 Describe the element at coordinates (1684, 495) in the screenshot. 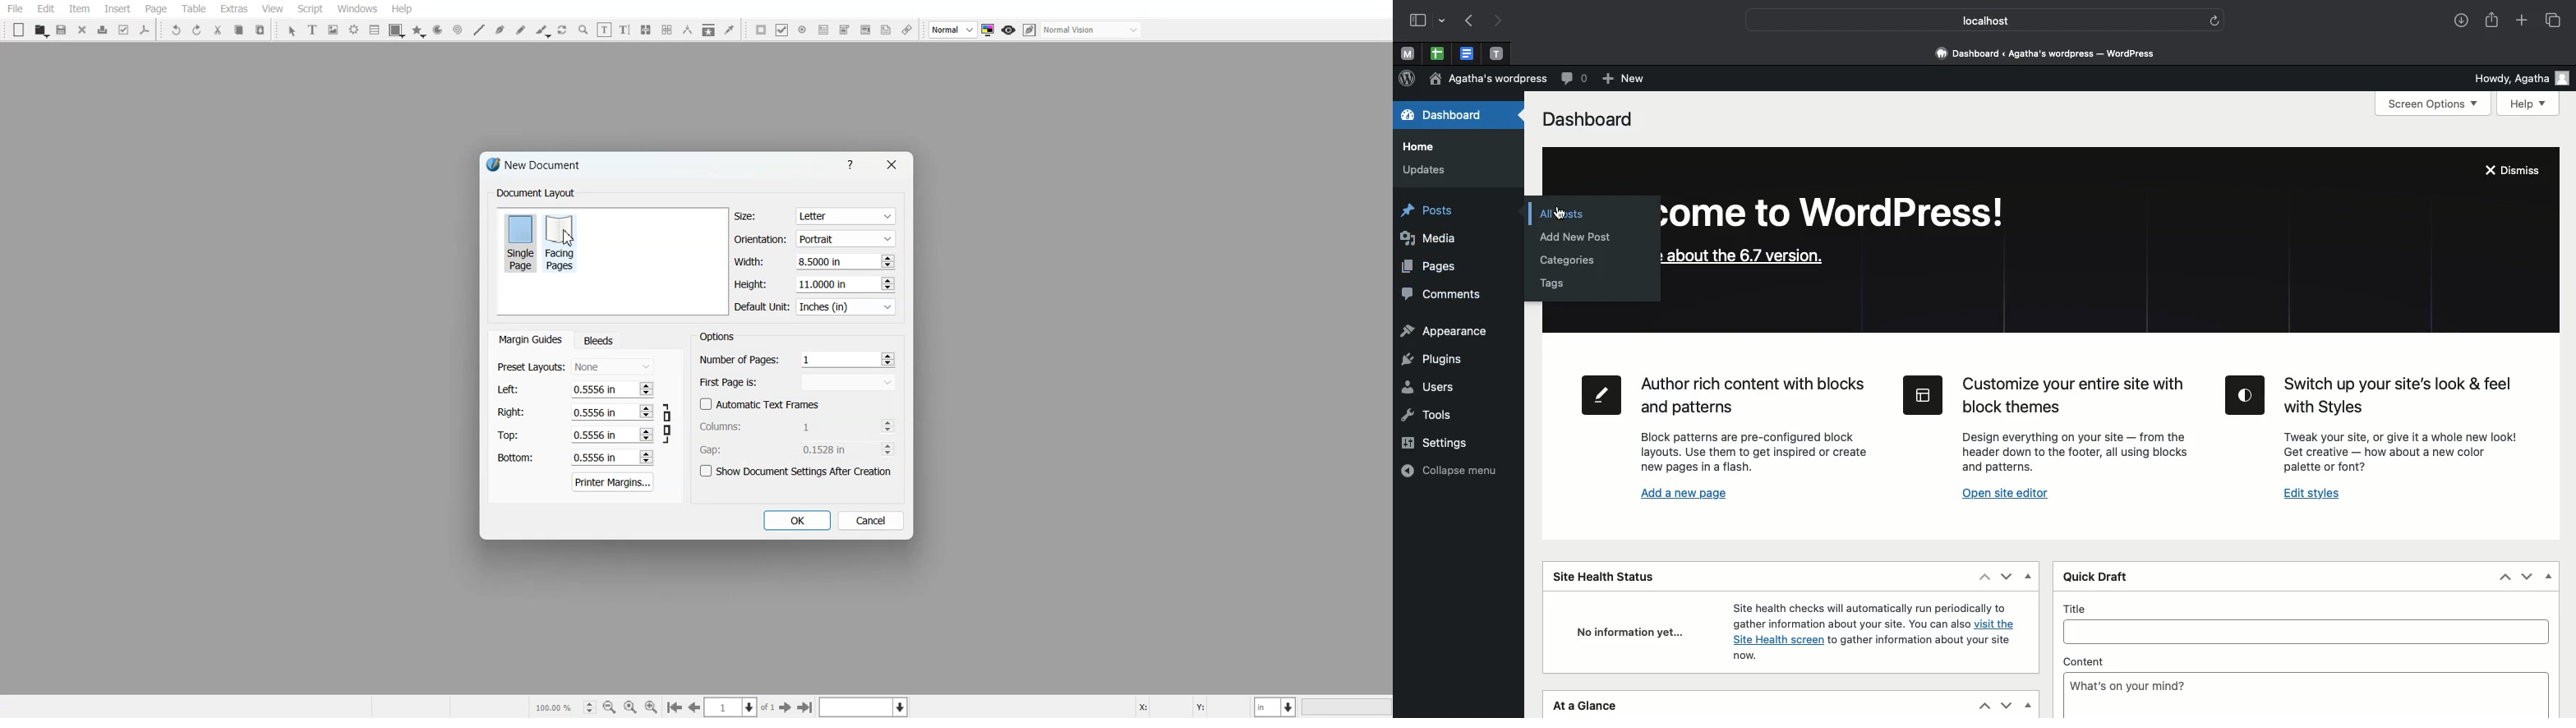

I see `‘Add a new page` at that location.